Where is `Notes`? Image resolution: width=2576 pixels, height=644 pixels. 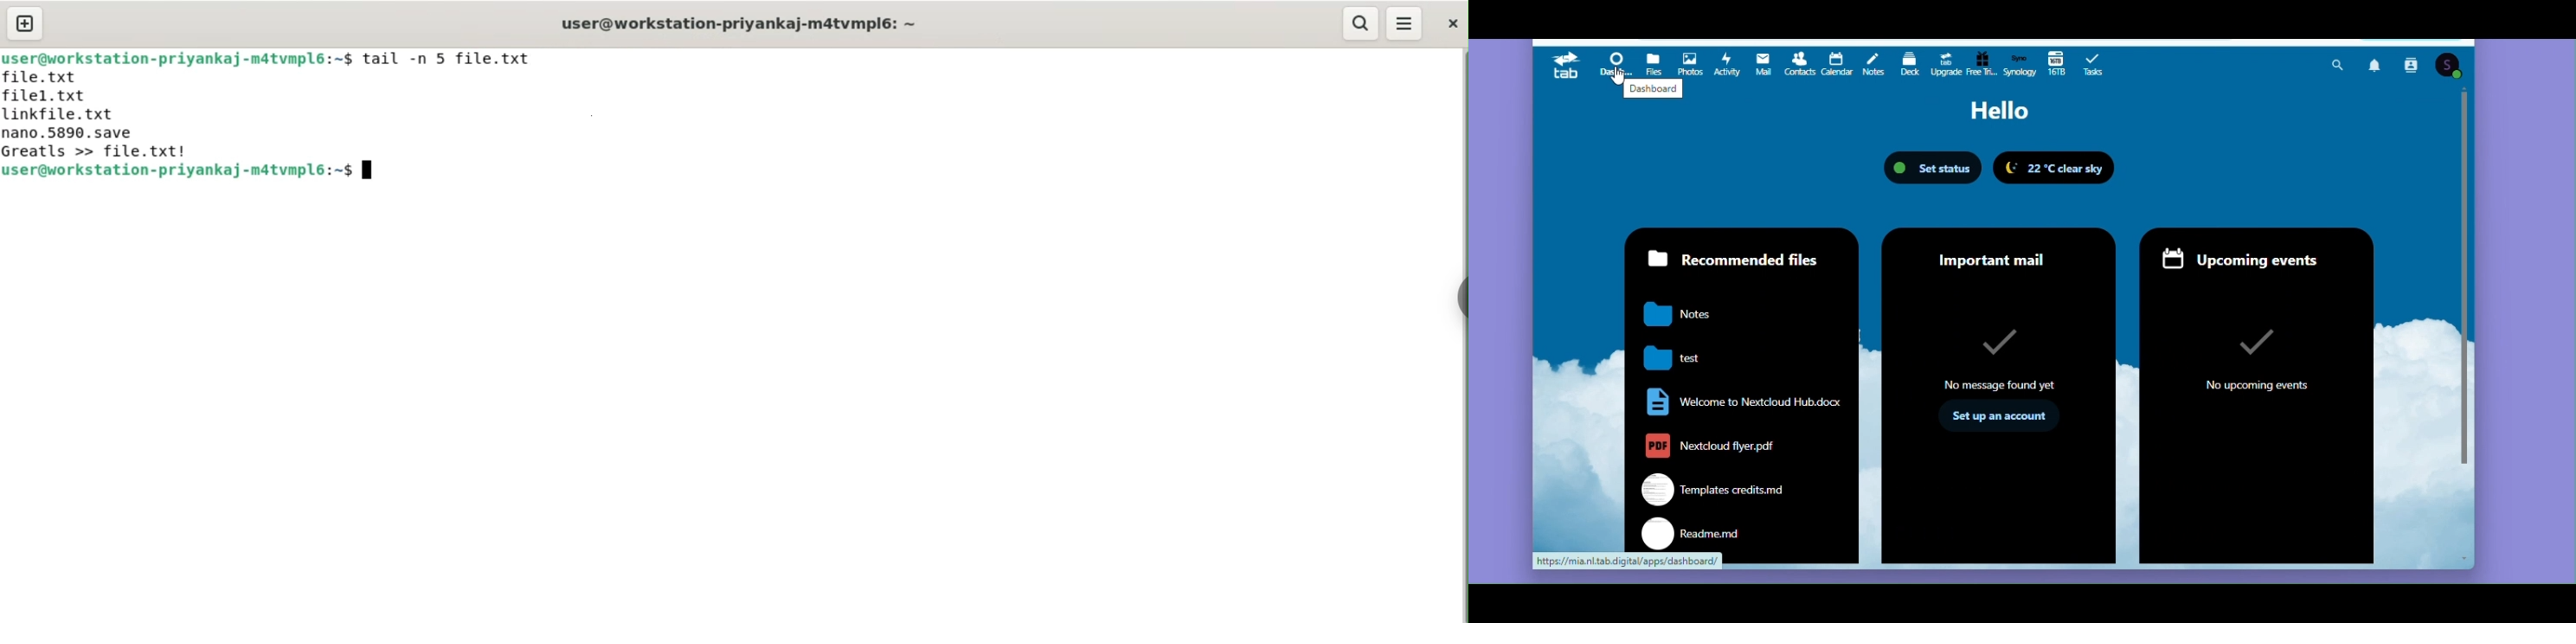
Notes is located at coordinates (1872, 65).